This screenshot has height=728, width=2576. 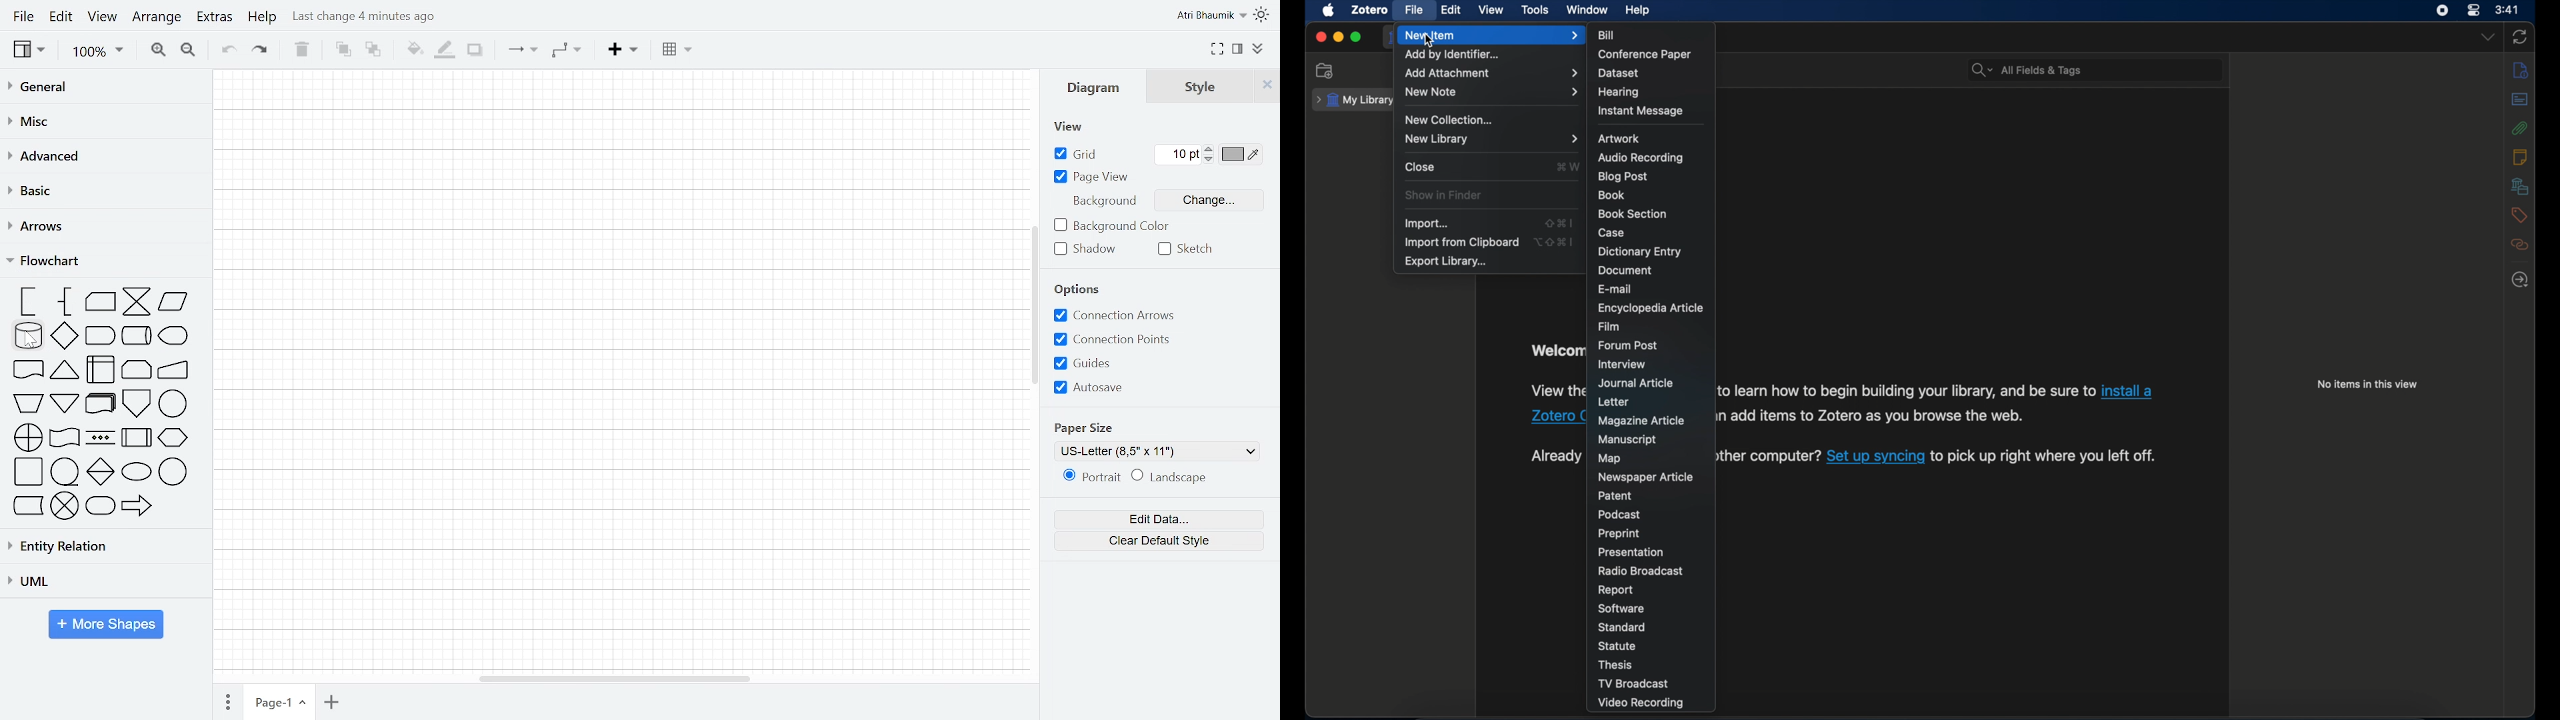 What do you see at coordinates (1611, 233) in the screenshot?
I see `case` at bounding box center [1611, 233].